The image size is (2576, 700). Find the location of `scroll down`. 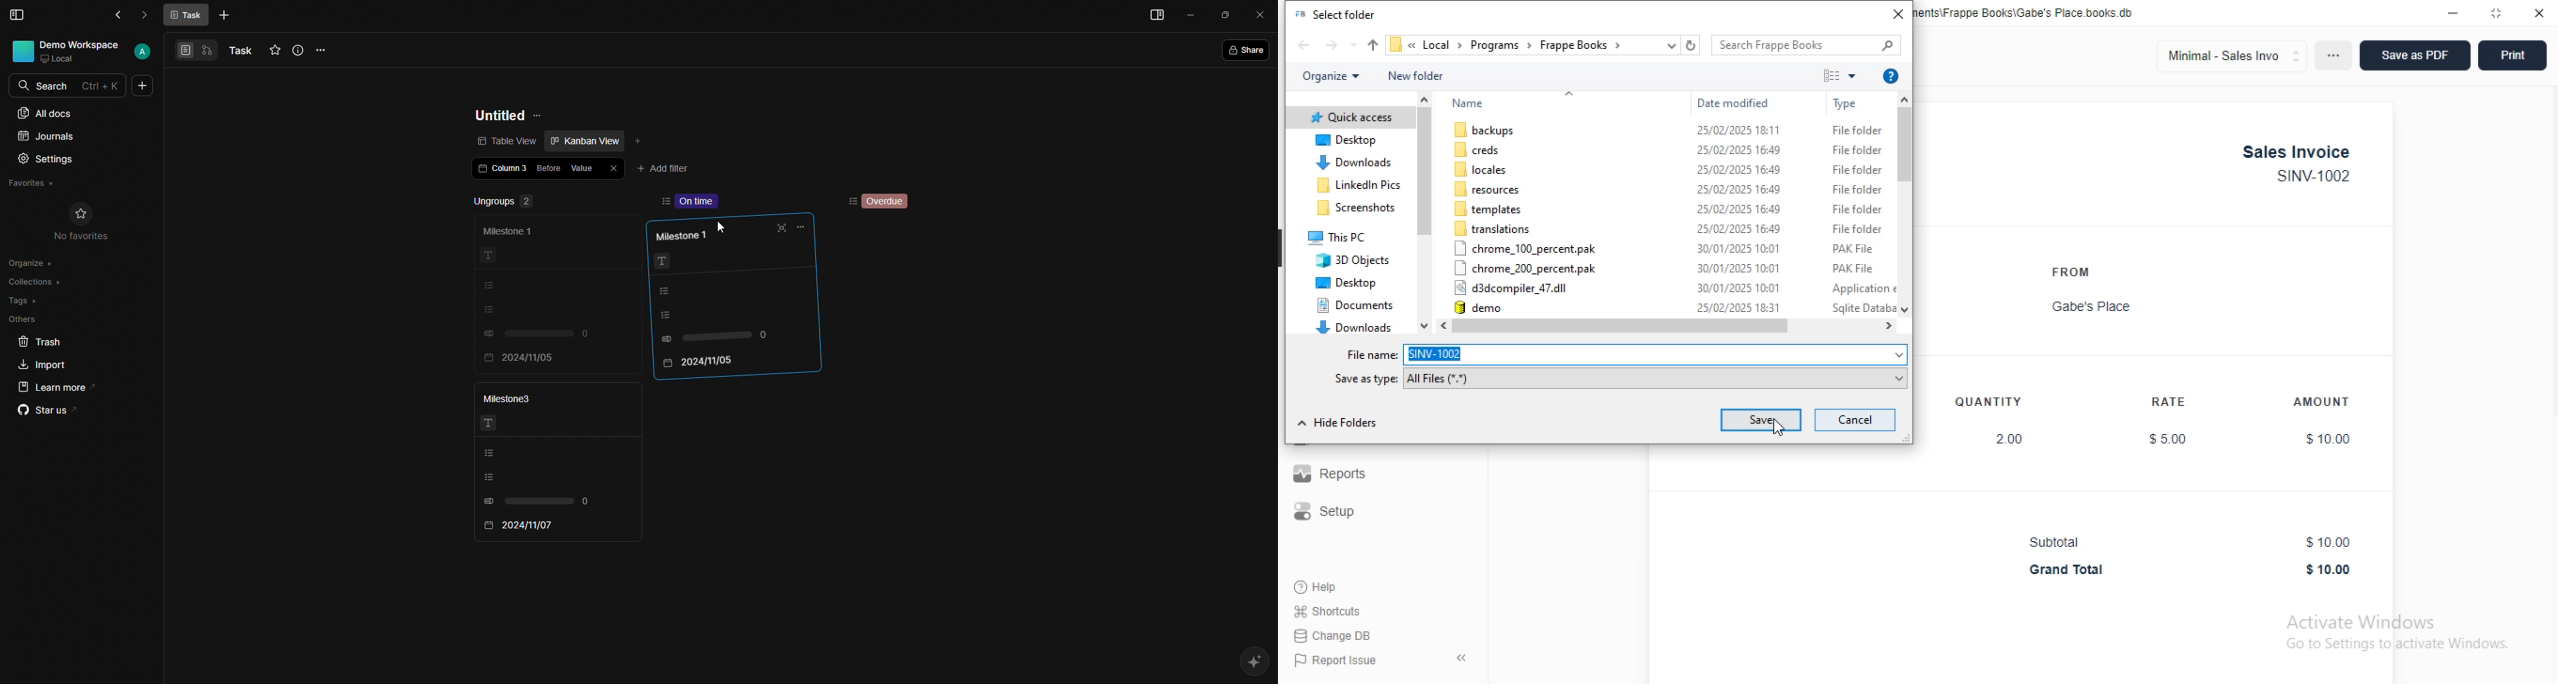

scroll down is located at coordinates (1425, 326).